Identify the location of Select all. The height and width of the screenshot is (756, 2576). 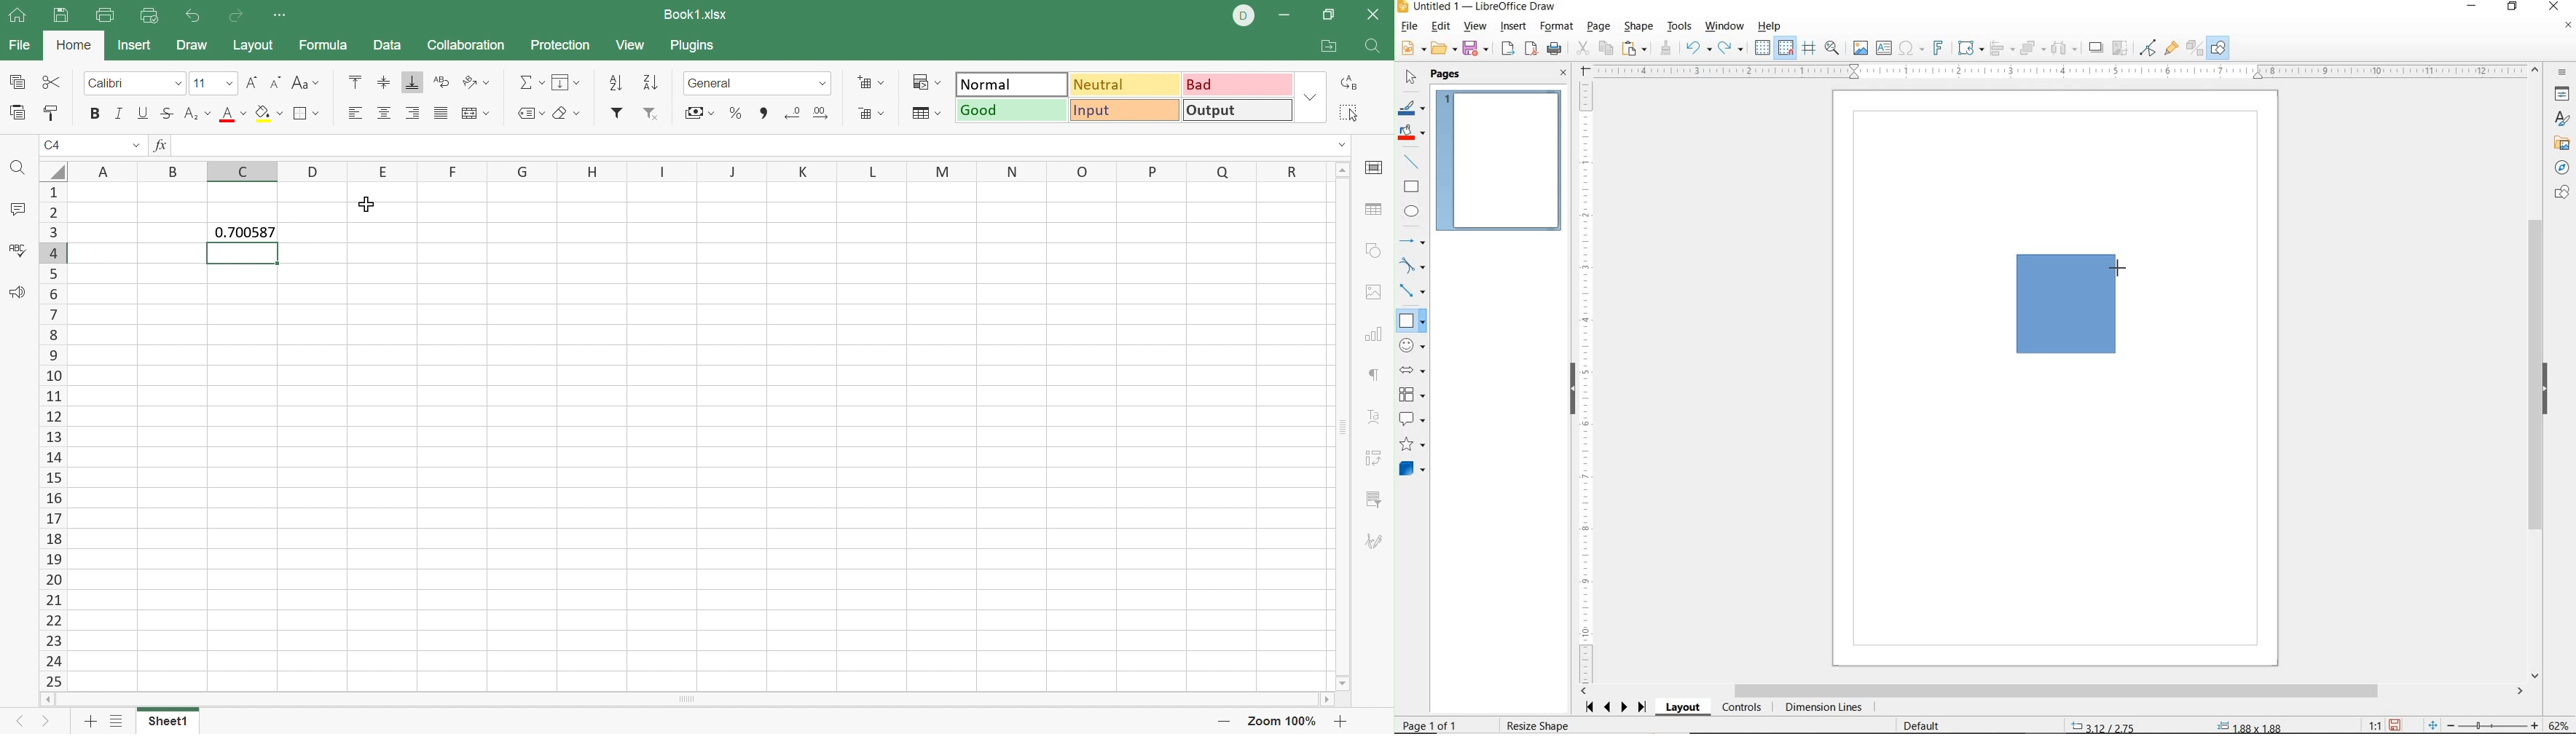
(1351, 114).